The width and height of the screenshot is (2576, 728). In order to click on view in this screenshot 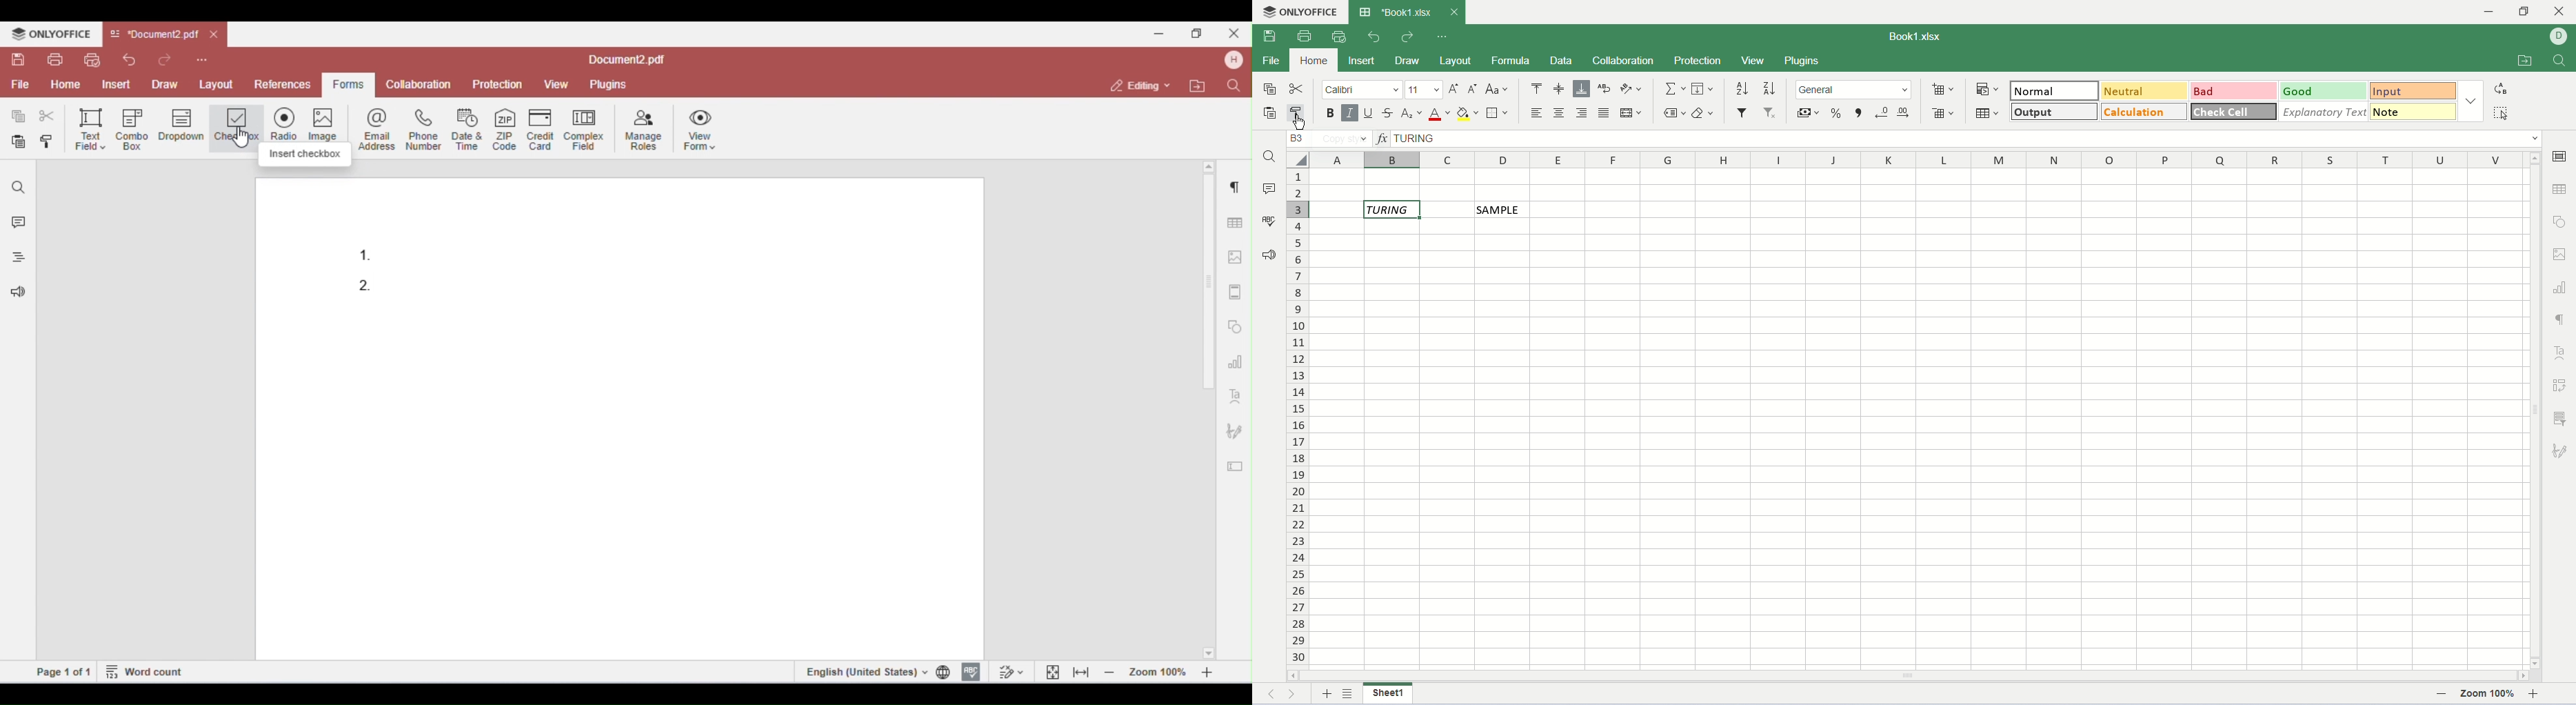, I will do `click(1752, 60)`.